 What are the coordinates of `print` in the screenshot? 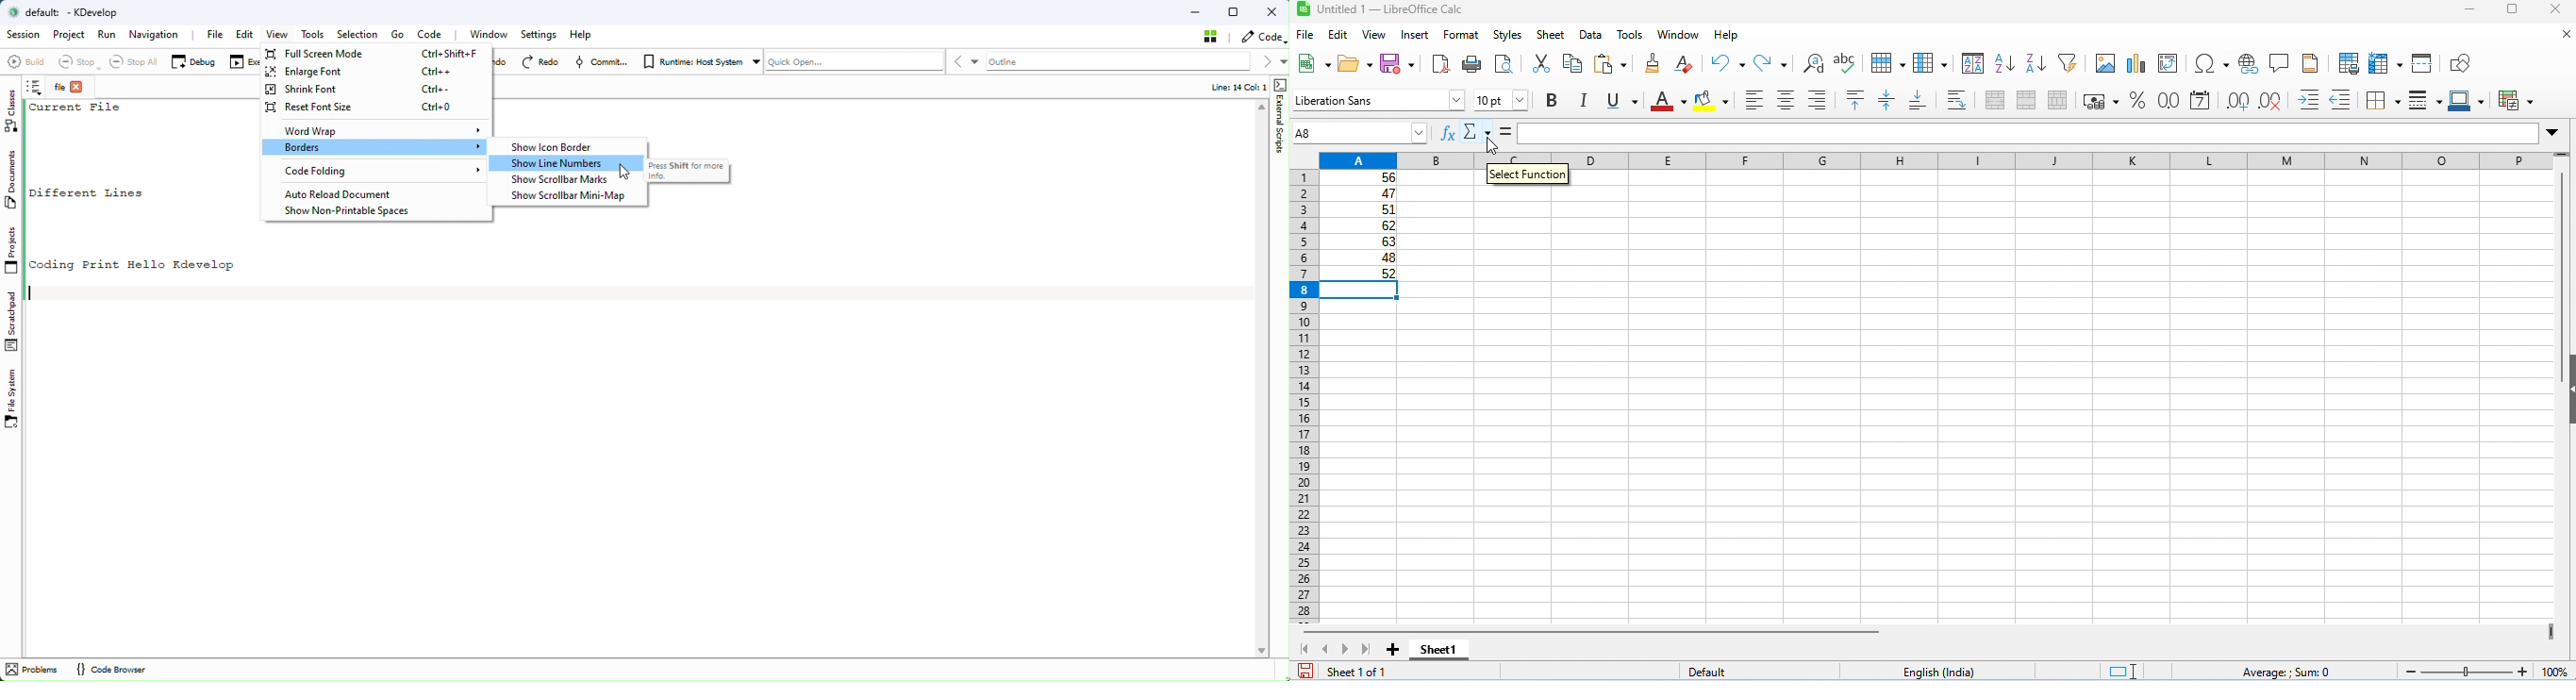 It's located at (1471, 63).